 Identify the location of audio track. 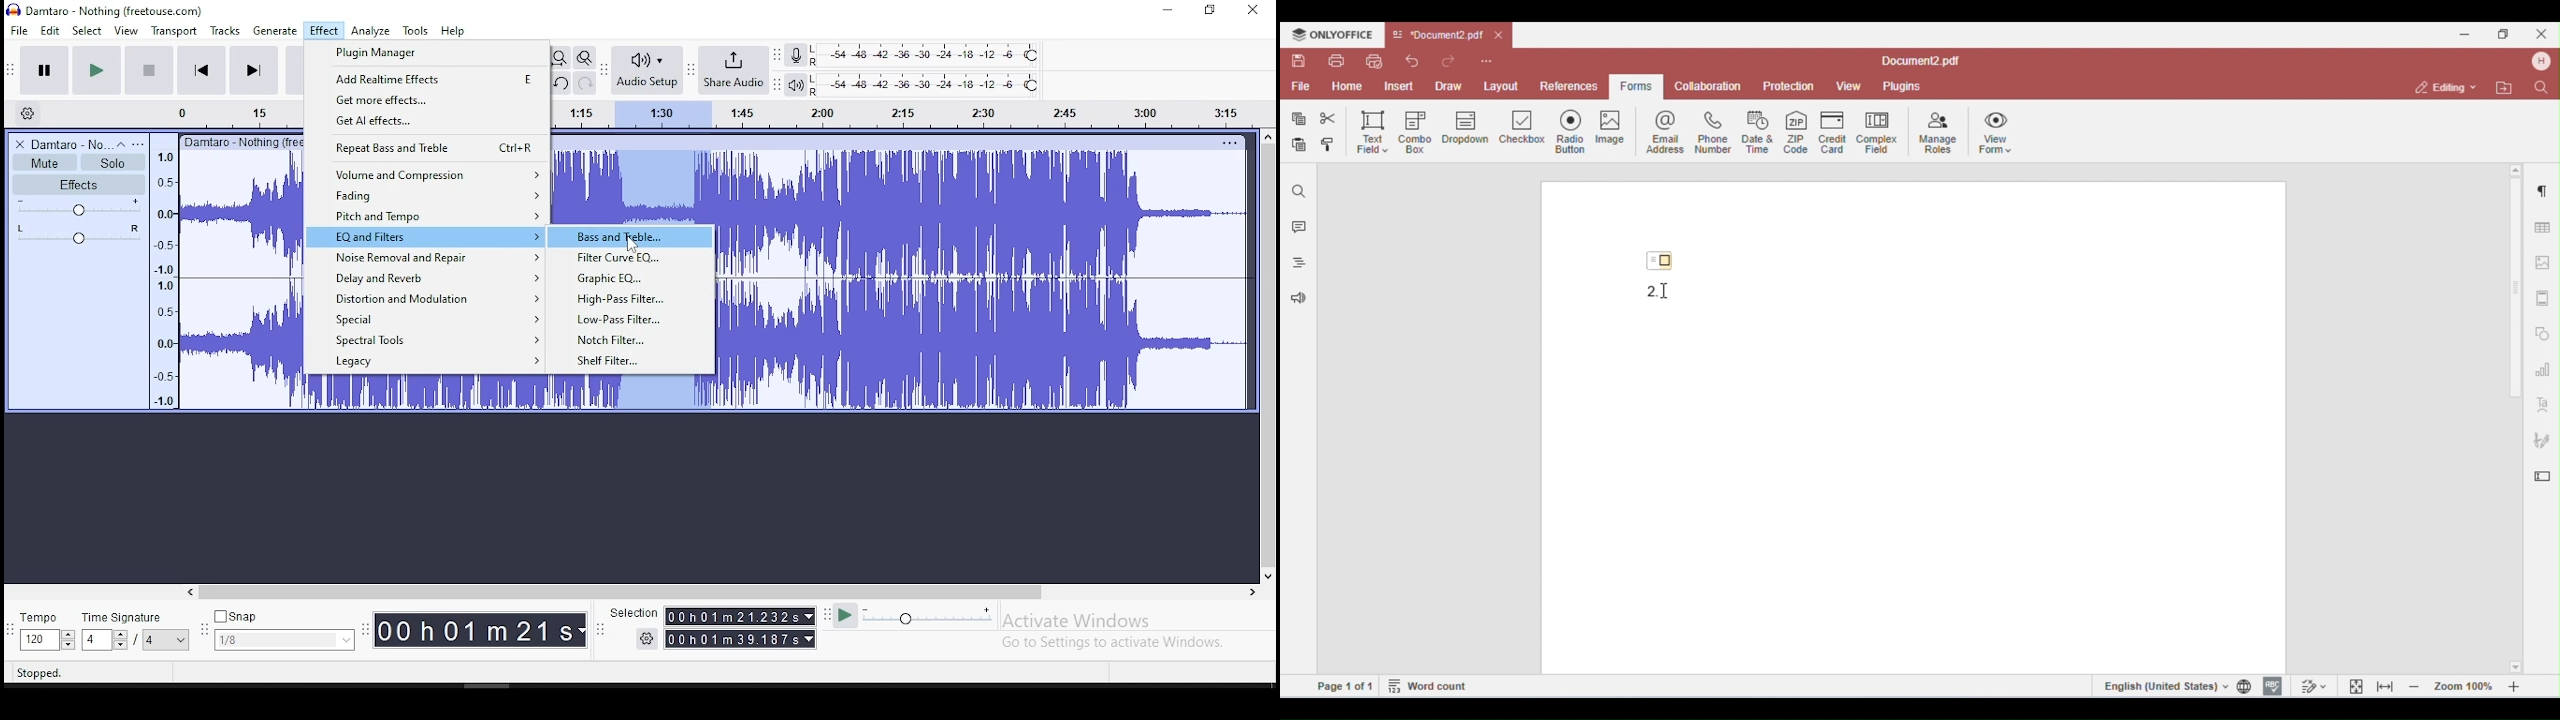
(242, 282).